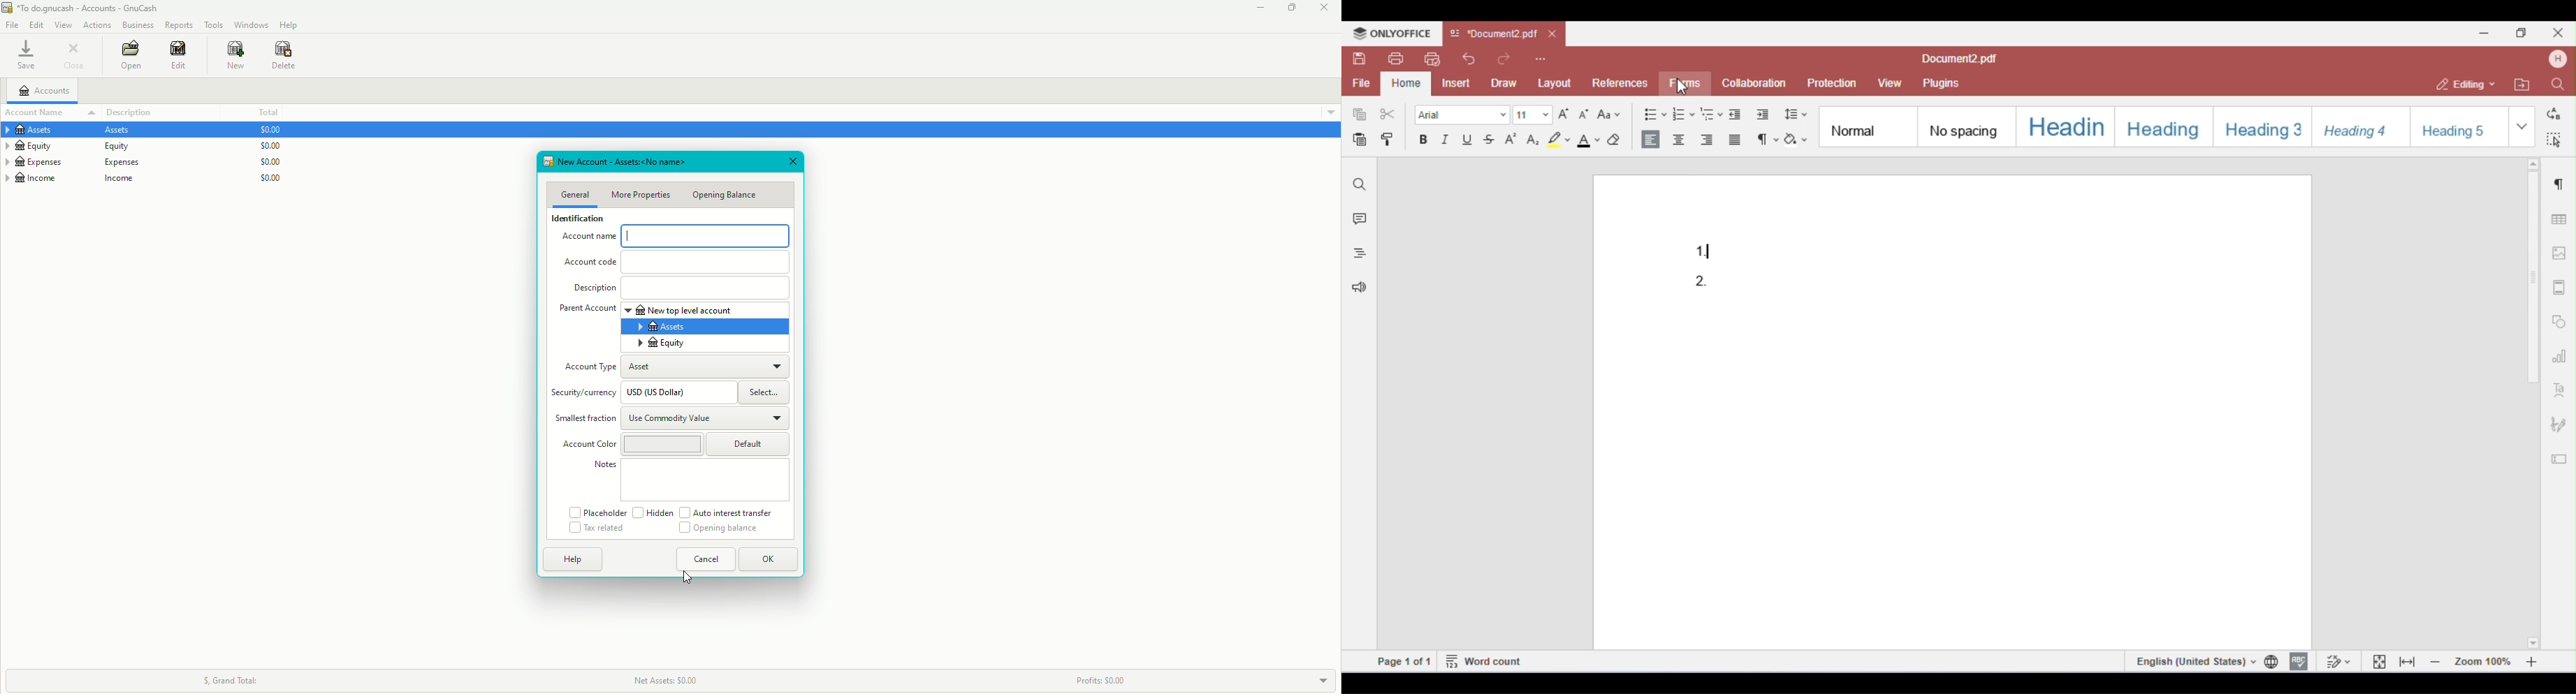 This screenshot has height=700, width=2576. Describe the element at coordinates (77, 57) in the screenshot. I see `Close` at that location.